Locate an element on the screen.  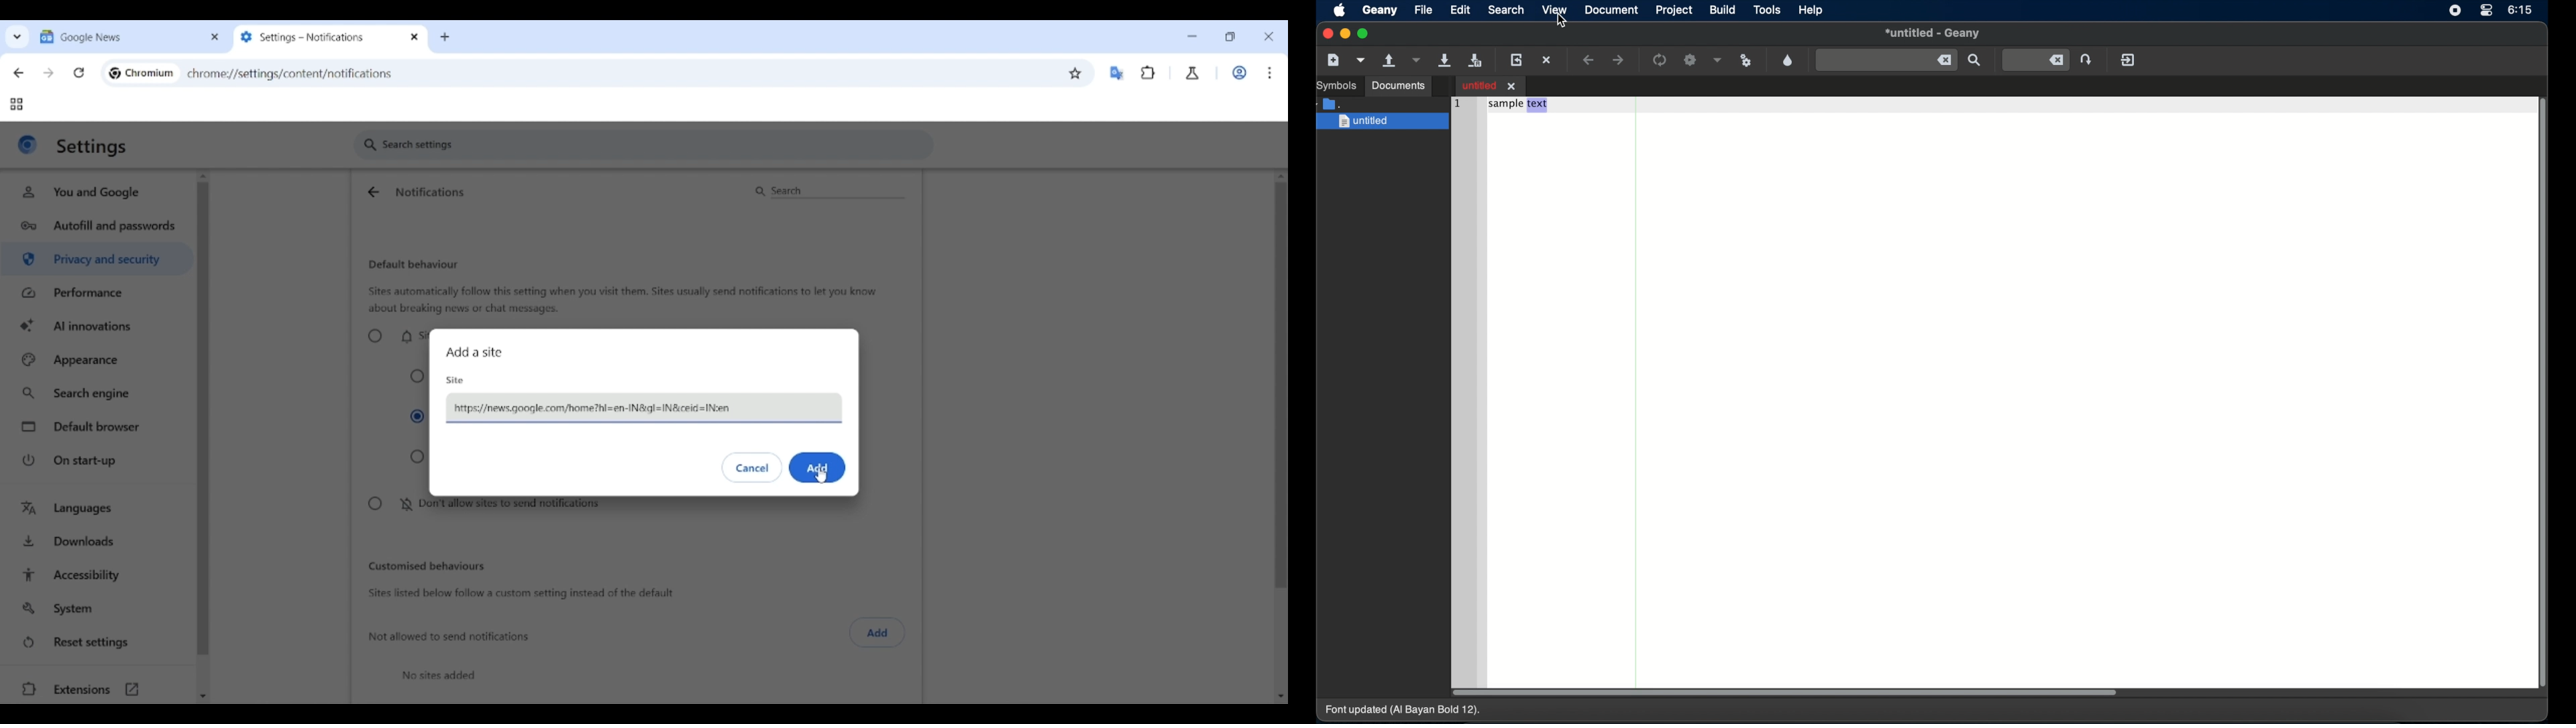
Accessibility is located at coordinates (99, 575).